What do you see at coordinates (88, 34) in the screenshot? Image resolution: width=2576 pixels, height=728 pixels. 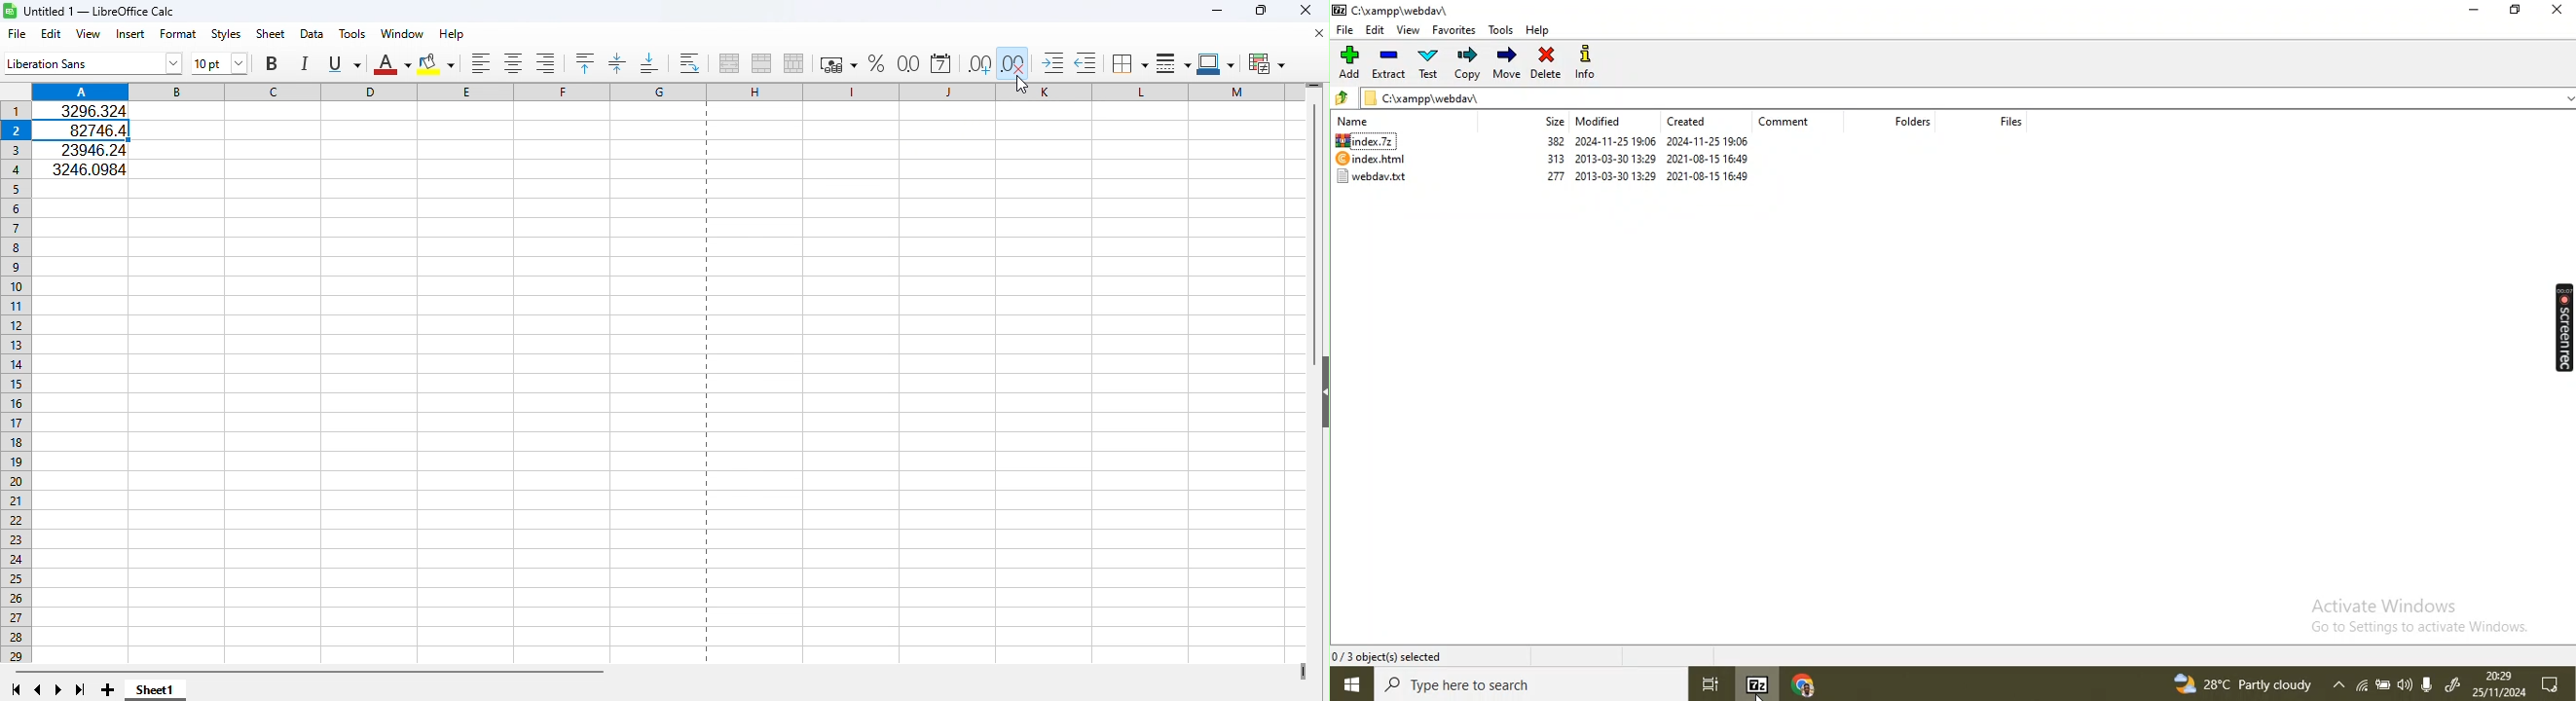 I see `View` at bounding box center [88, 34].